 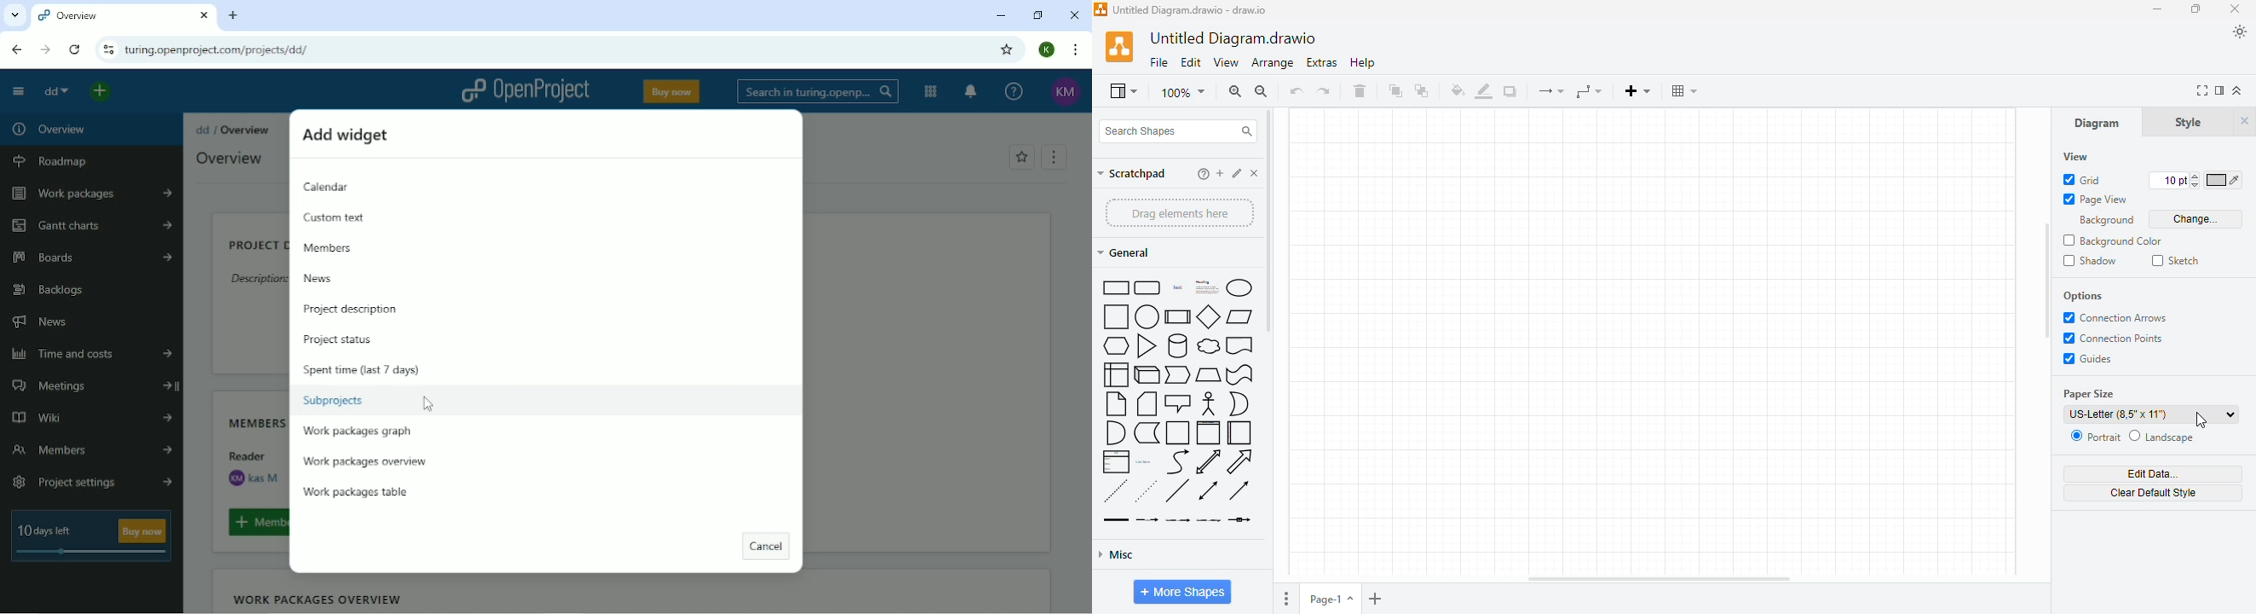 What do you see at coordinates (1262, 91) in the screenshot?
I see `zoom out` at bounding box center [1262, 91].